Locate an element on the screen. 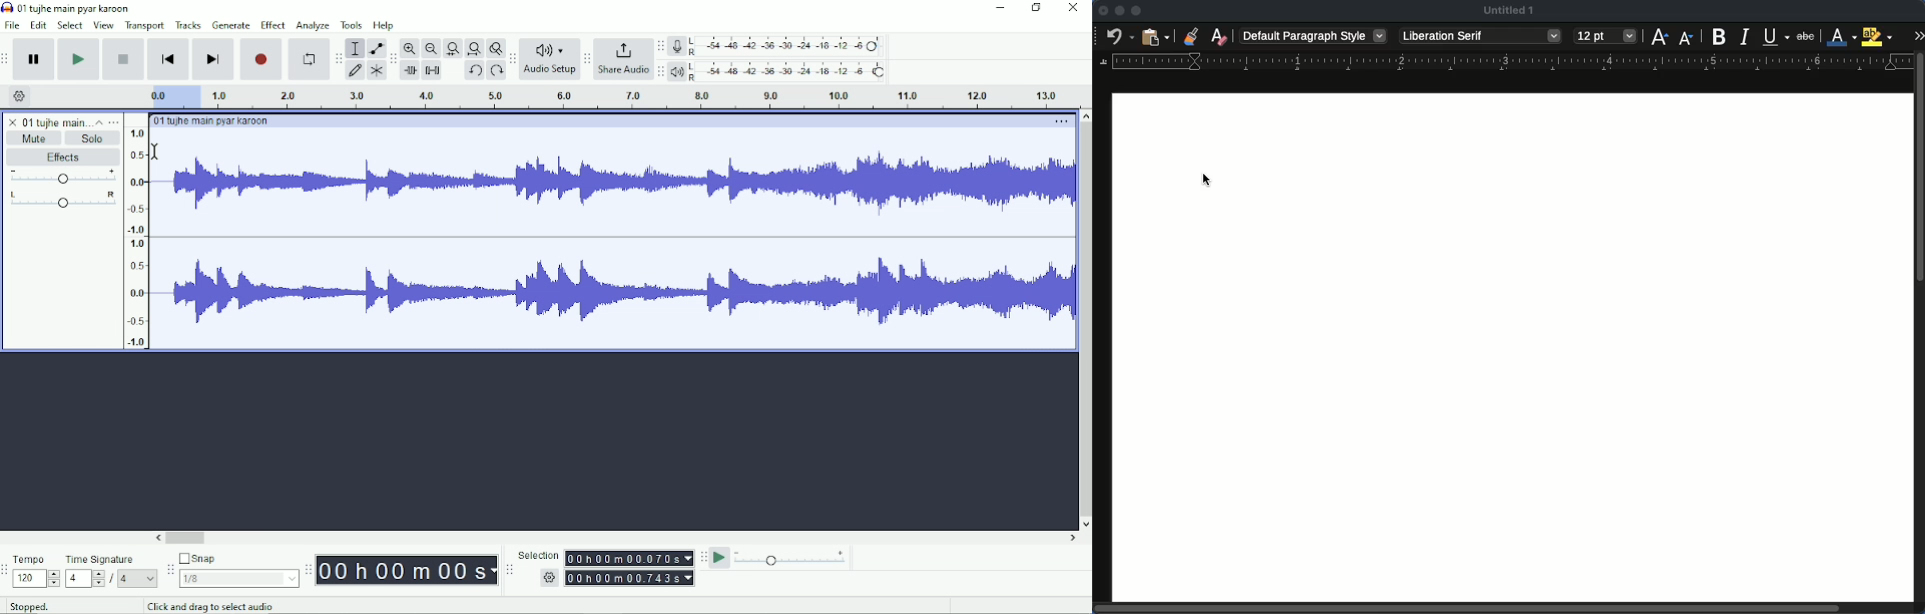 This screenshot has height=616, width=1932. Setting Logo is located at coordinates (548, 580).